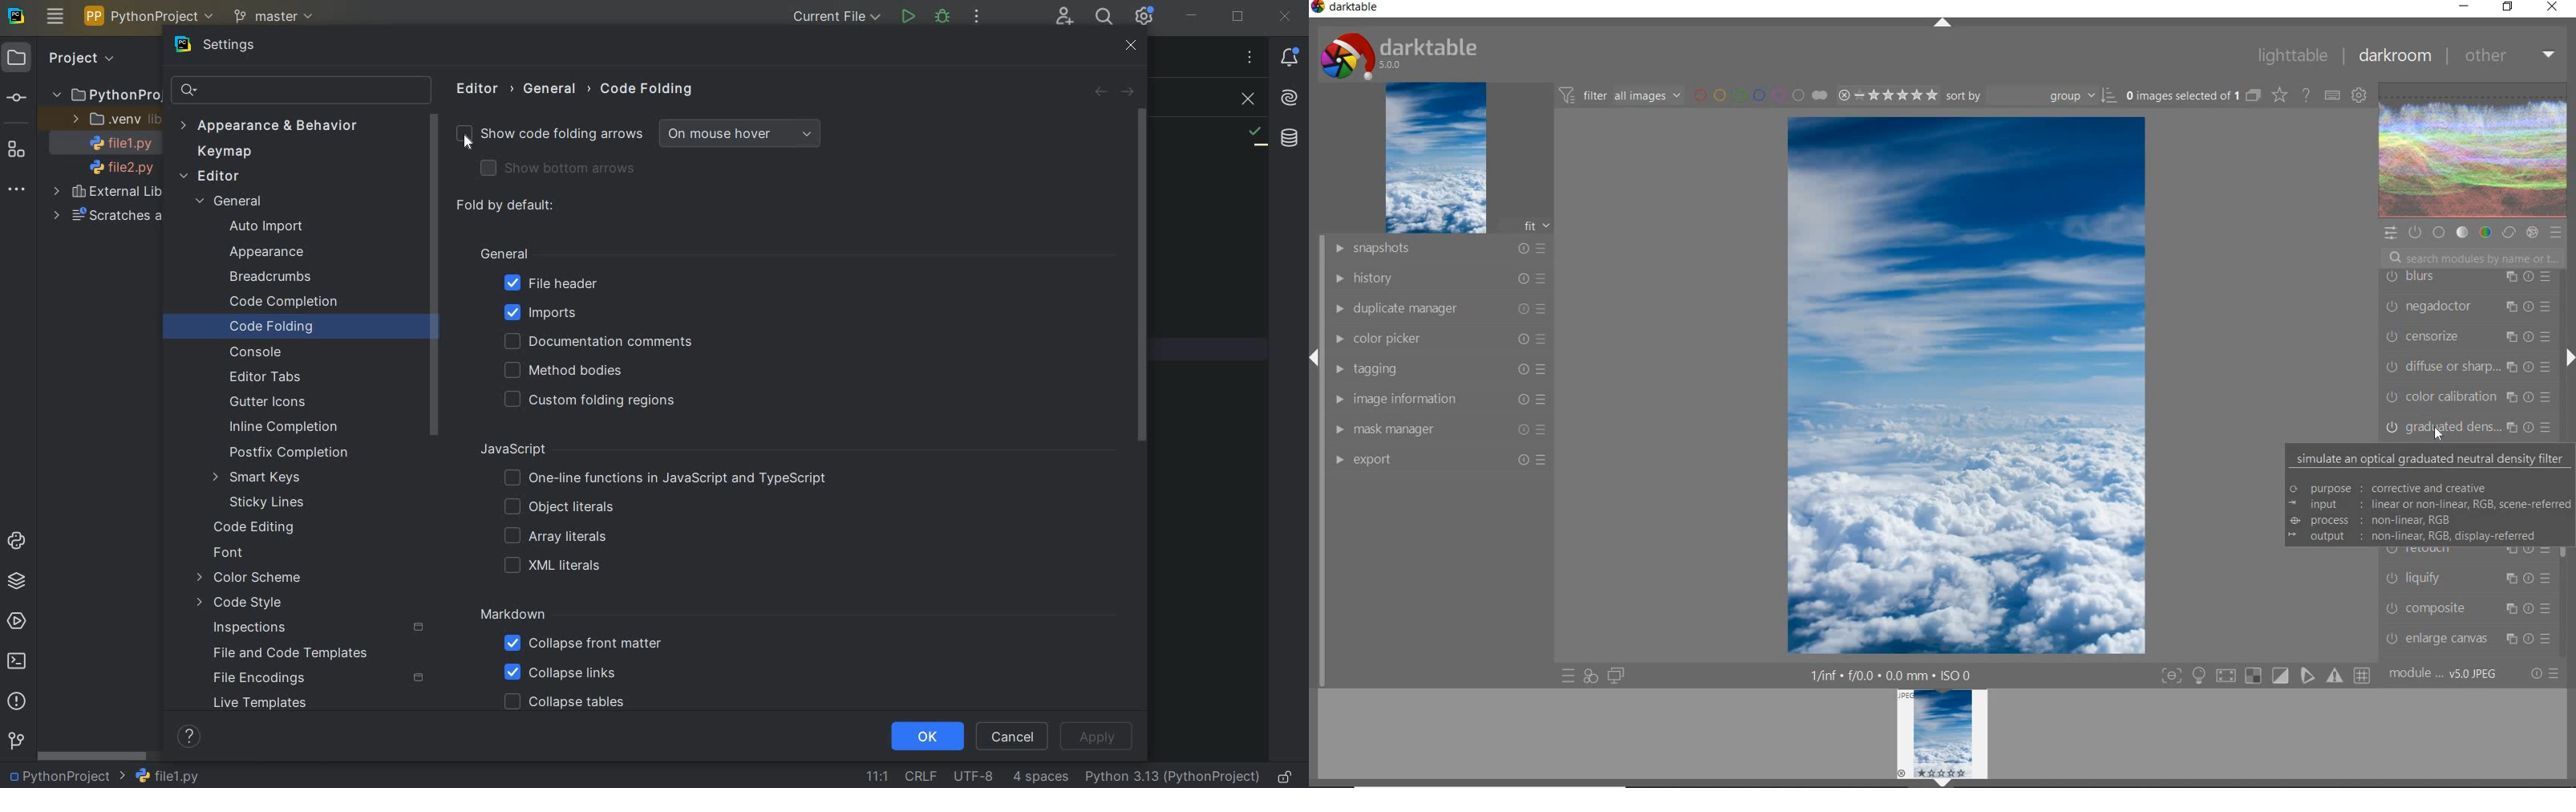 The image size is (2576, 812). Describe the element at coordinates (152, 18) in the screenshot. I see `PYTHON PROJECT NAME` at that location.